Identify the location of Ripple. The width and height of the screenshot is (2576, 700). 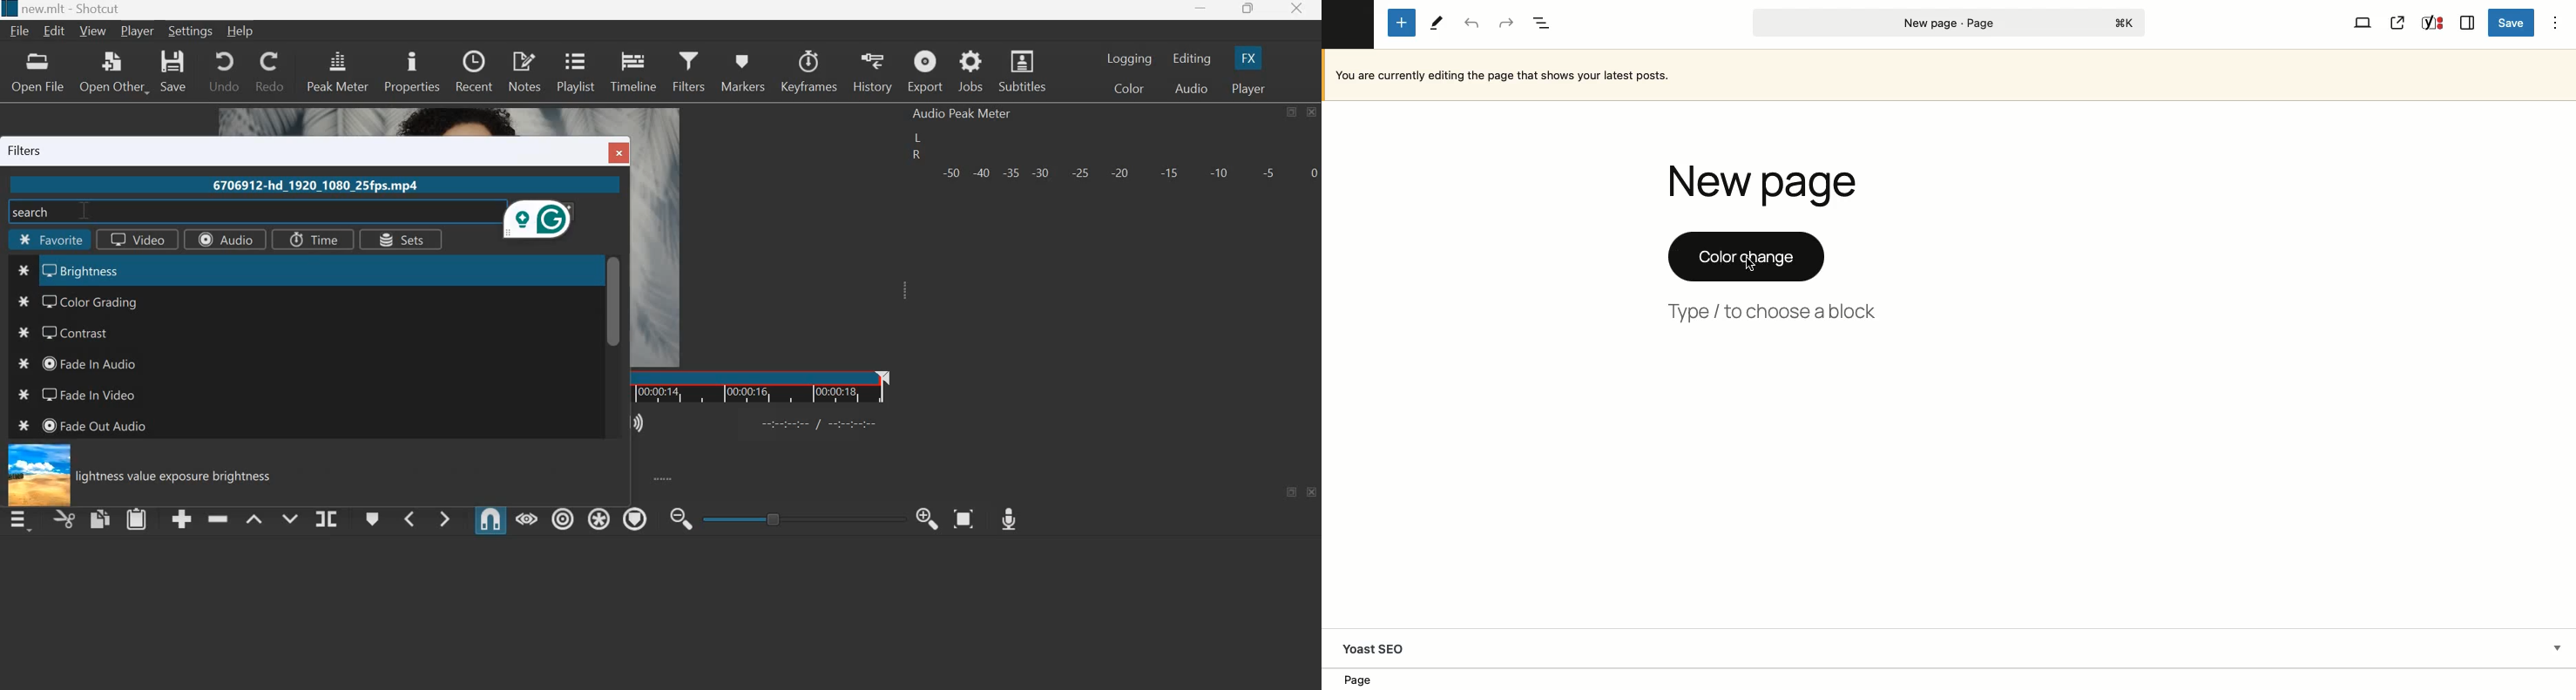
(563, 516).